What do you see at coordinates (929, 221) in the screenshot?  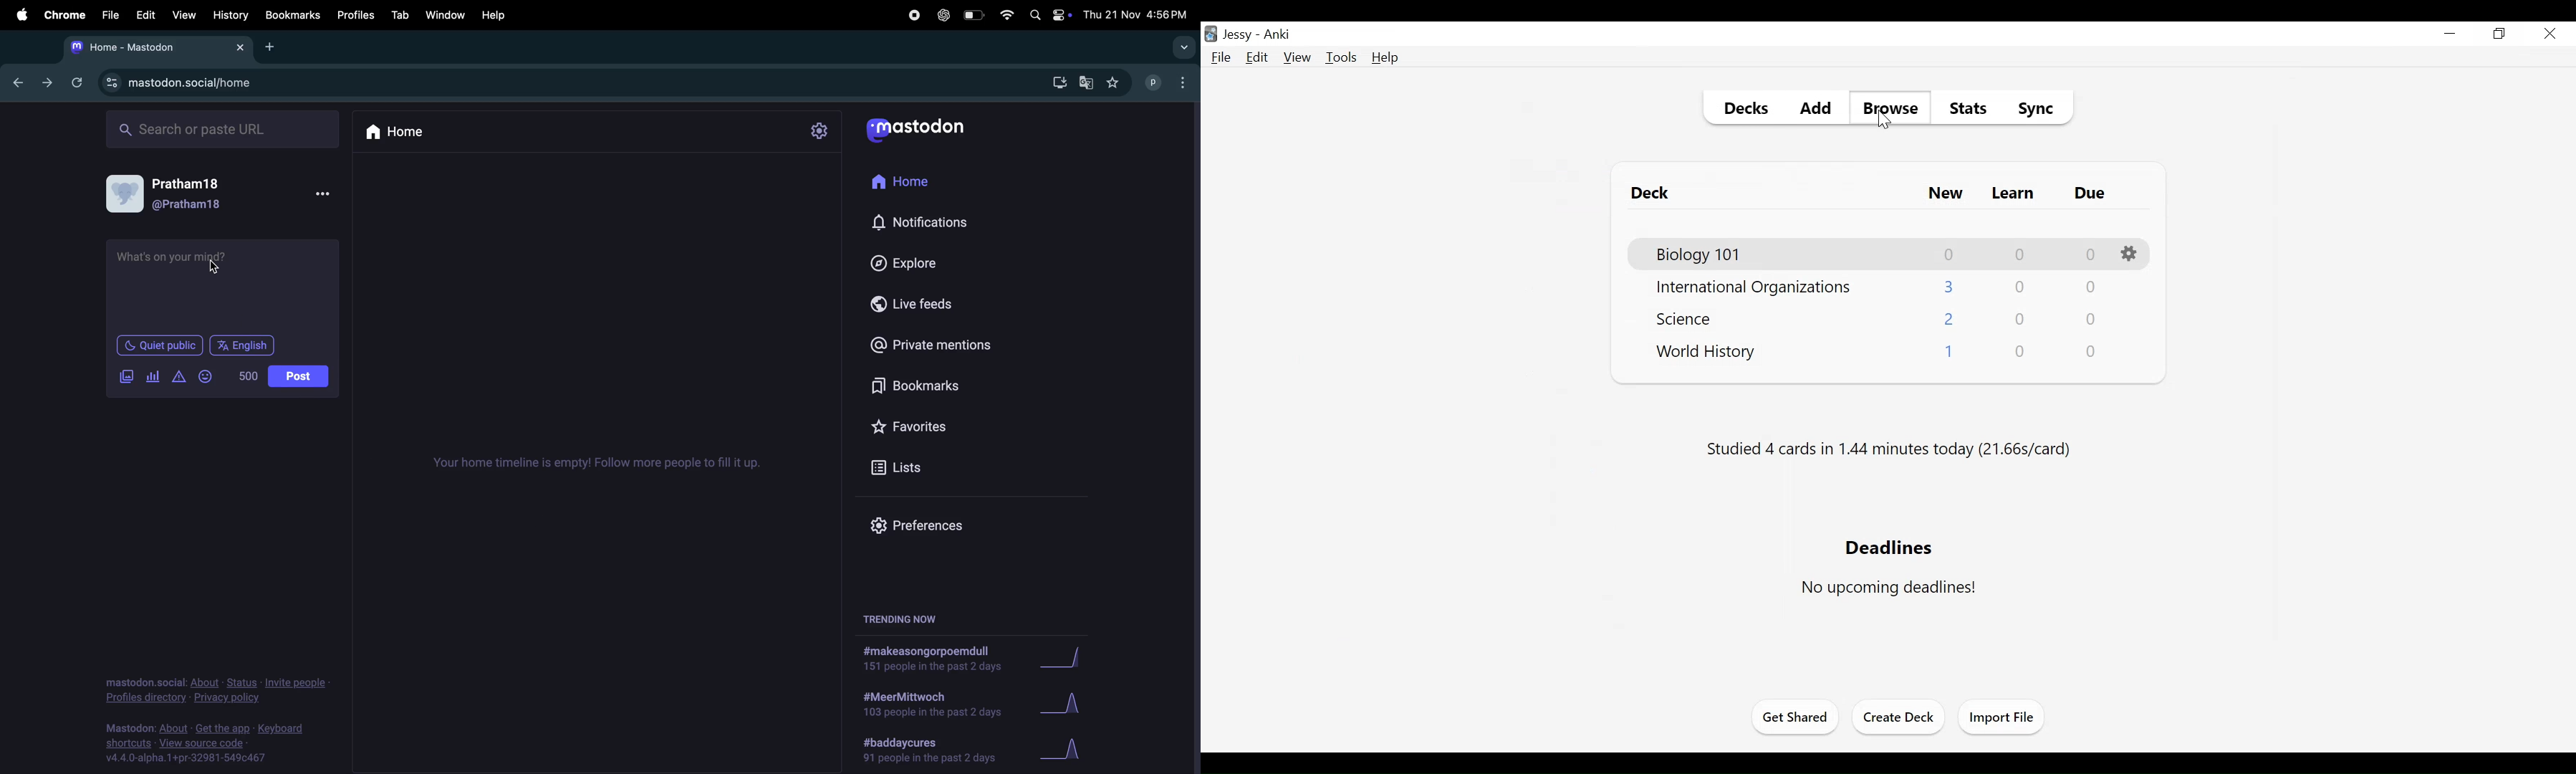 I see `notifications` at bounding box center [929, 221].